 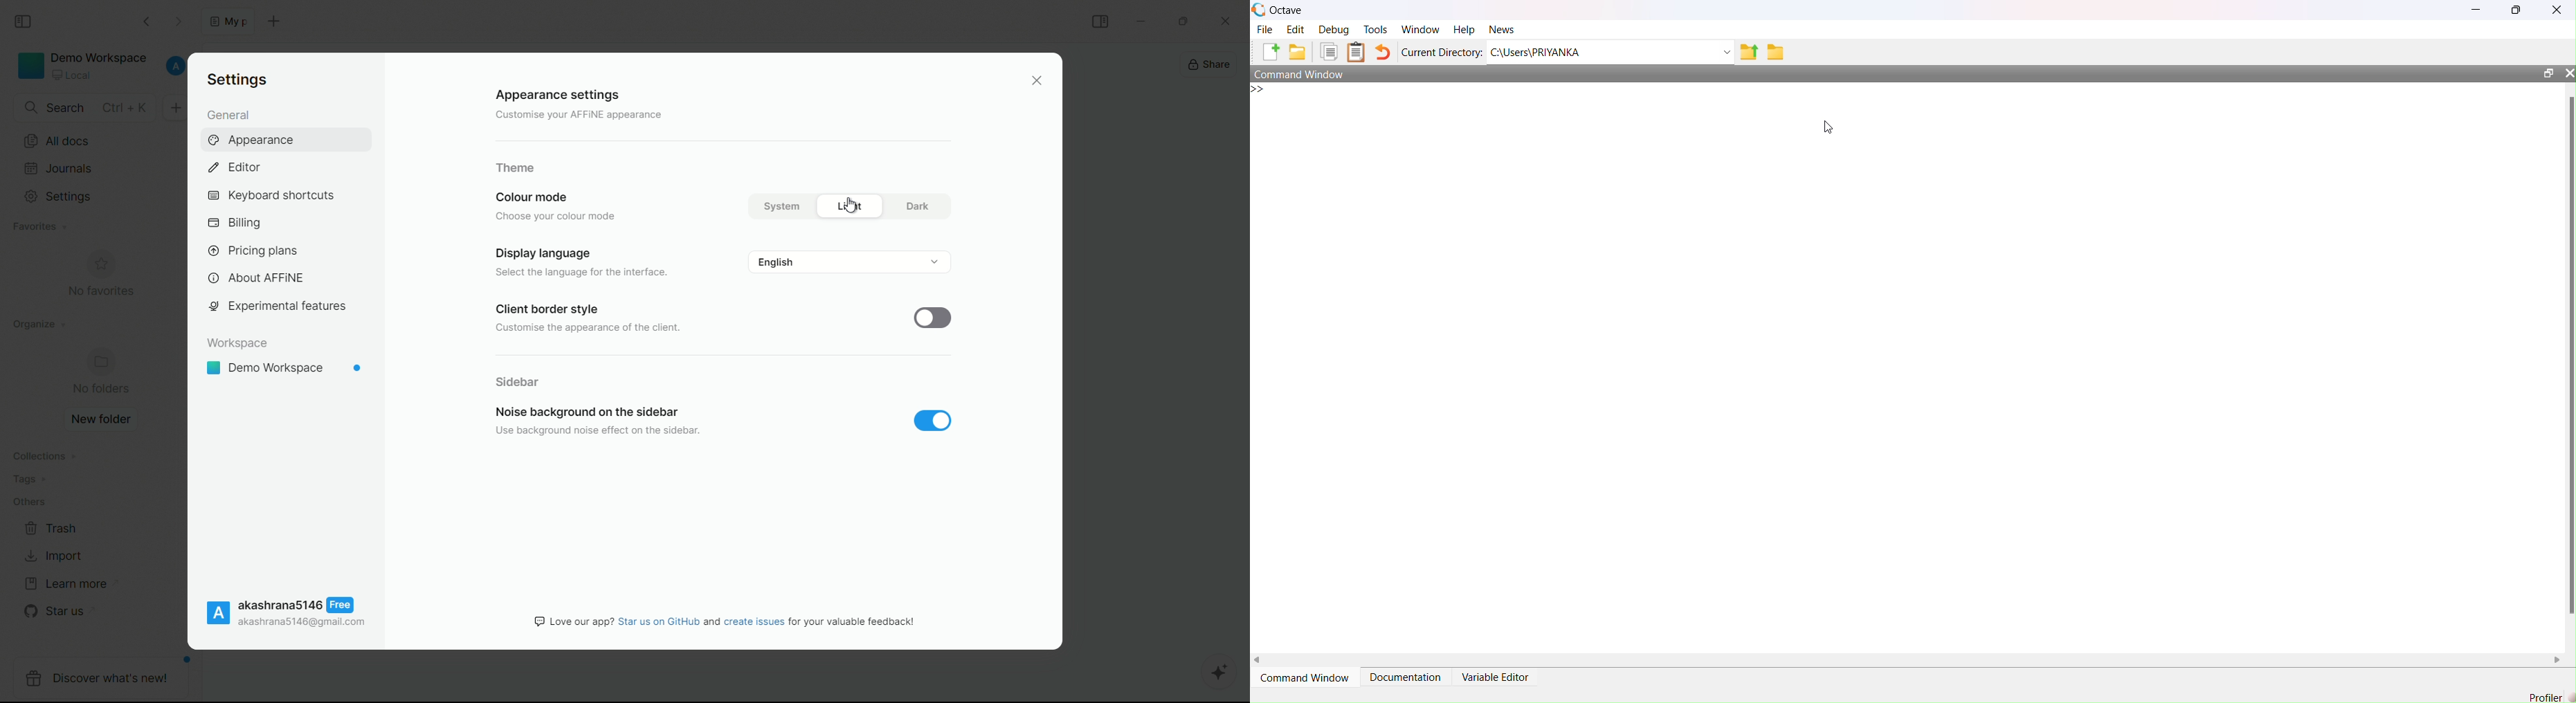 What do you see at coordinates (1187, 20) in the screenshot?
I see `maximize or restore` at bounding box center [1187, 20].